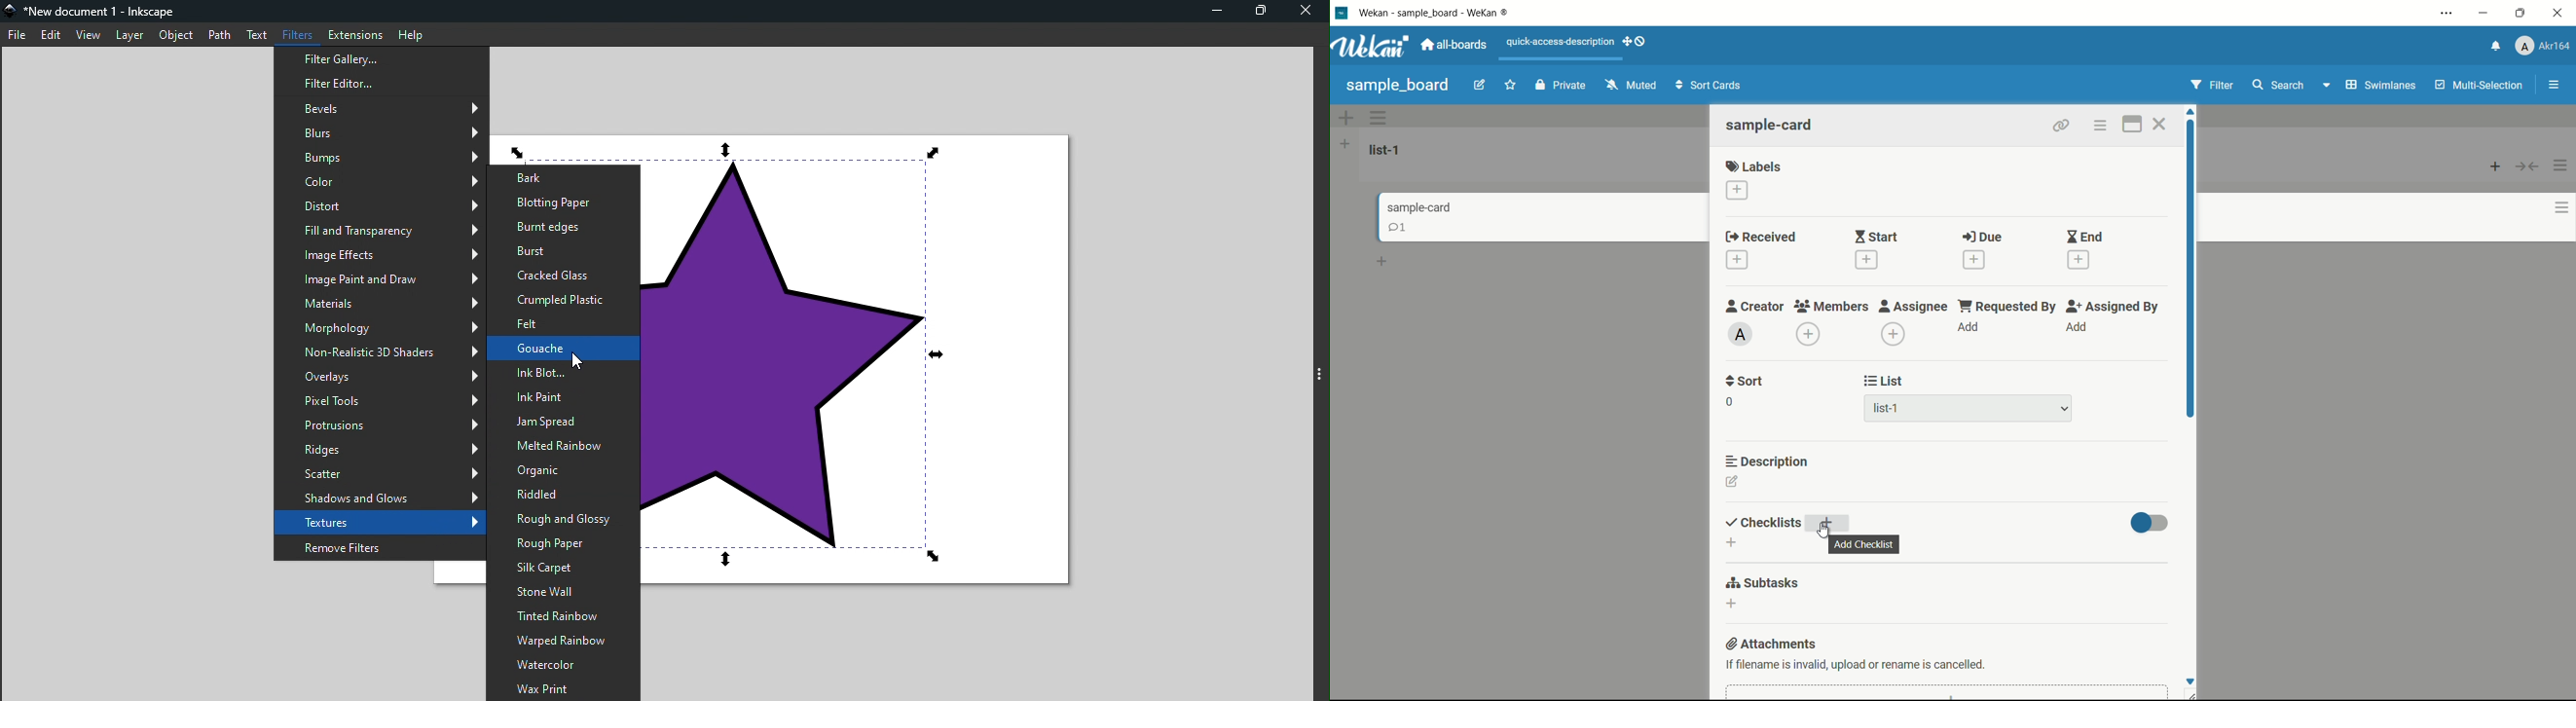  What do you see at coordinates (379, 473) in the screenshot?
I see `Scatter` at bounding box center [379, 473].